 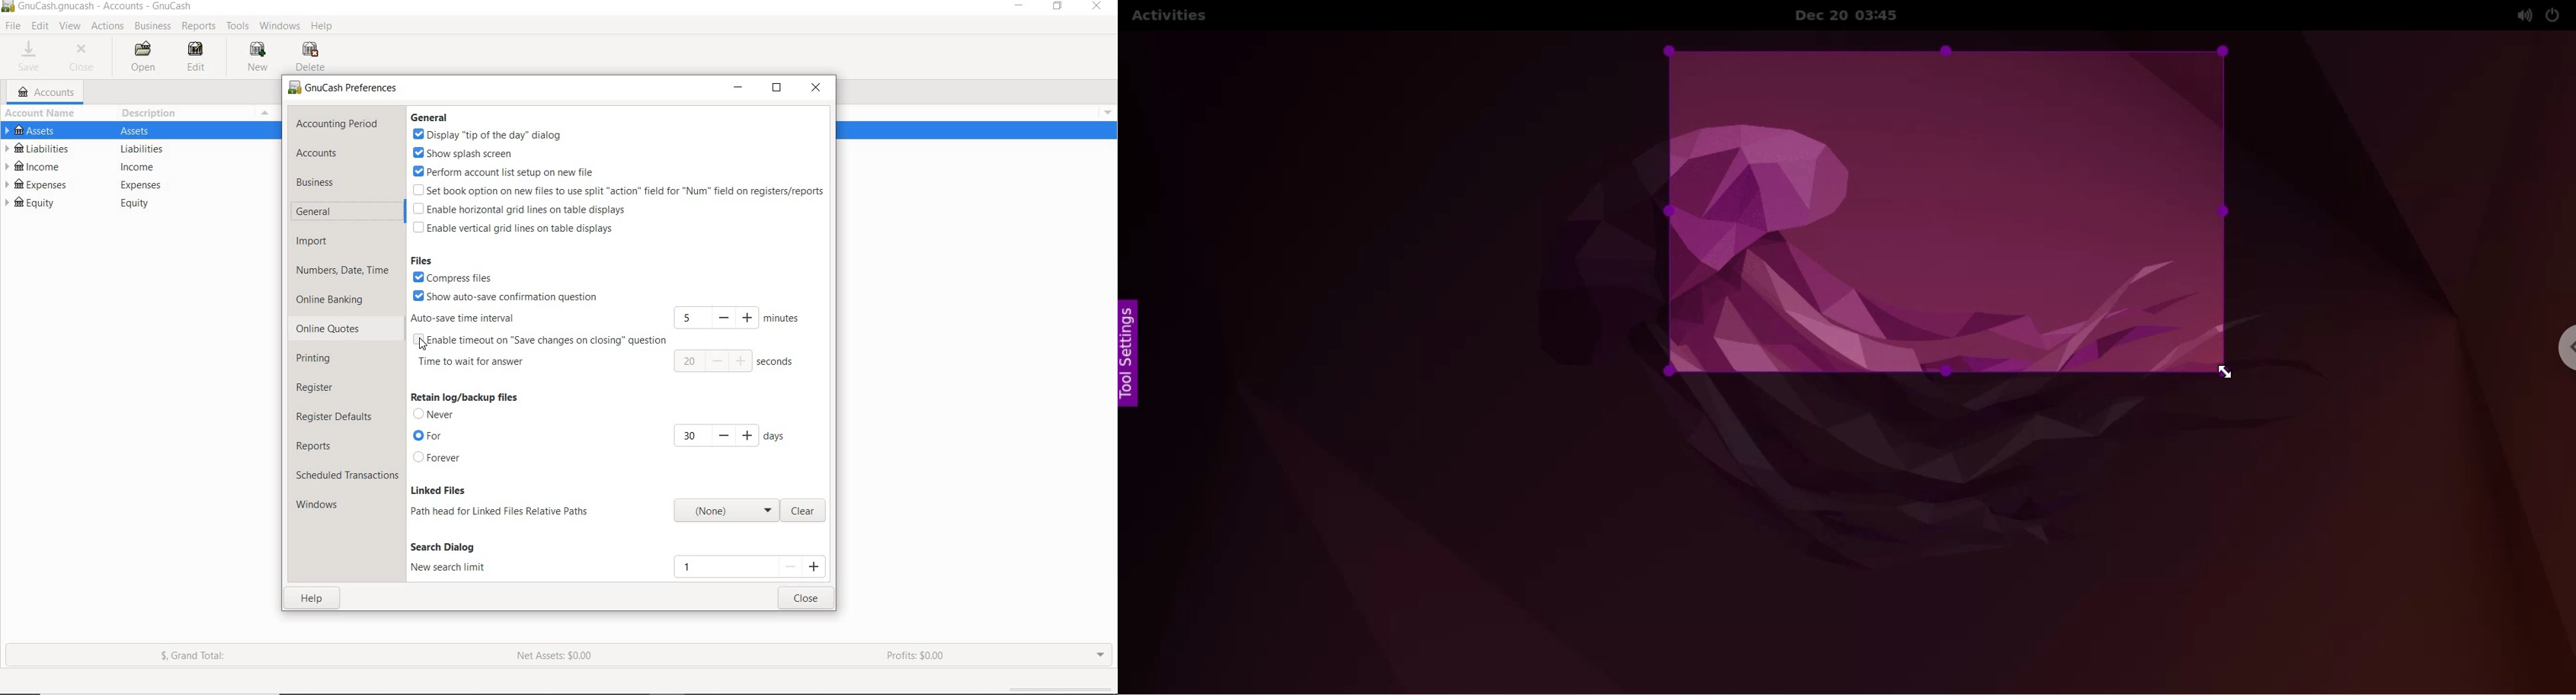 What do you see at coordinates (311, 57) in the screenshot?
I see `DELETE` at bounding box center [311, 57].